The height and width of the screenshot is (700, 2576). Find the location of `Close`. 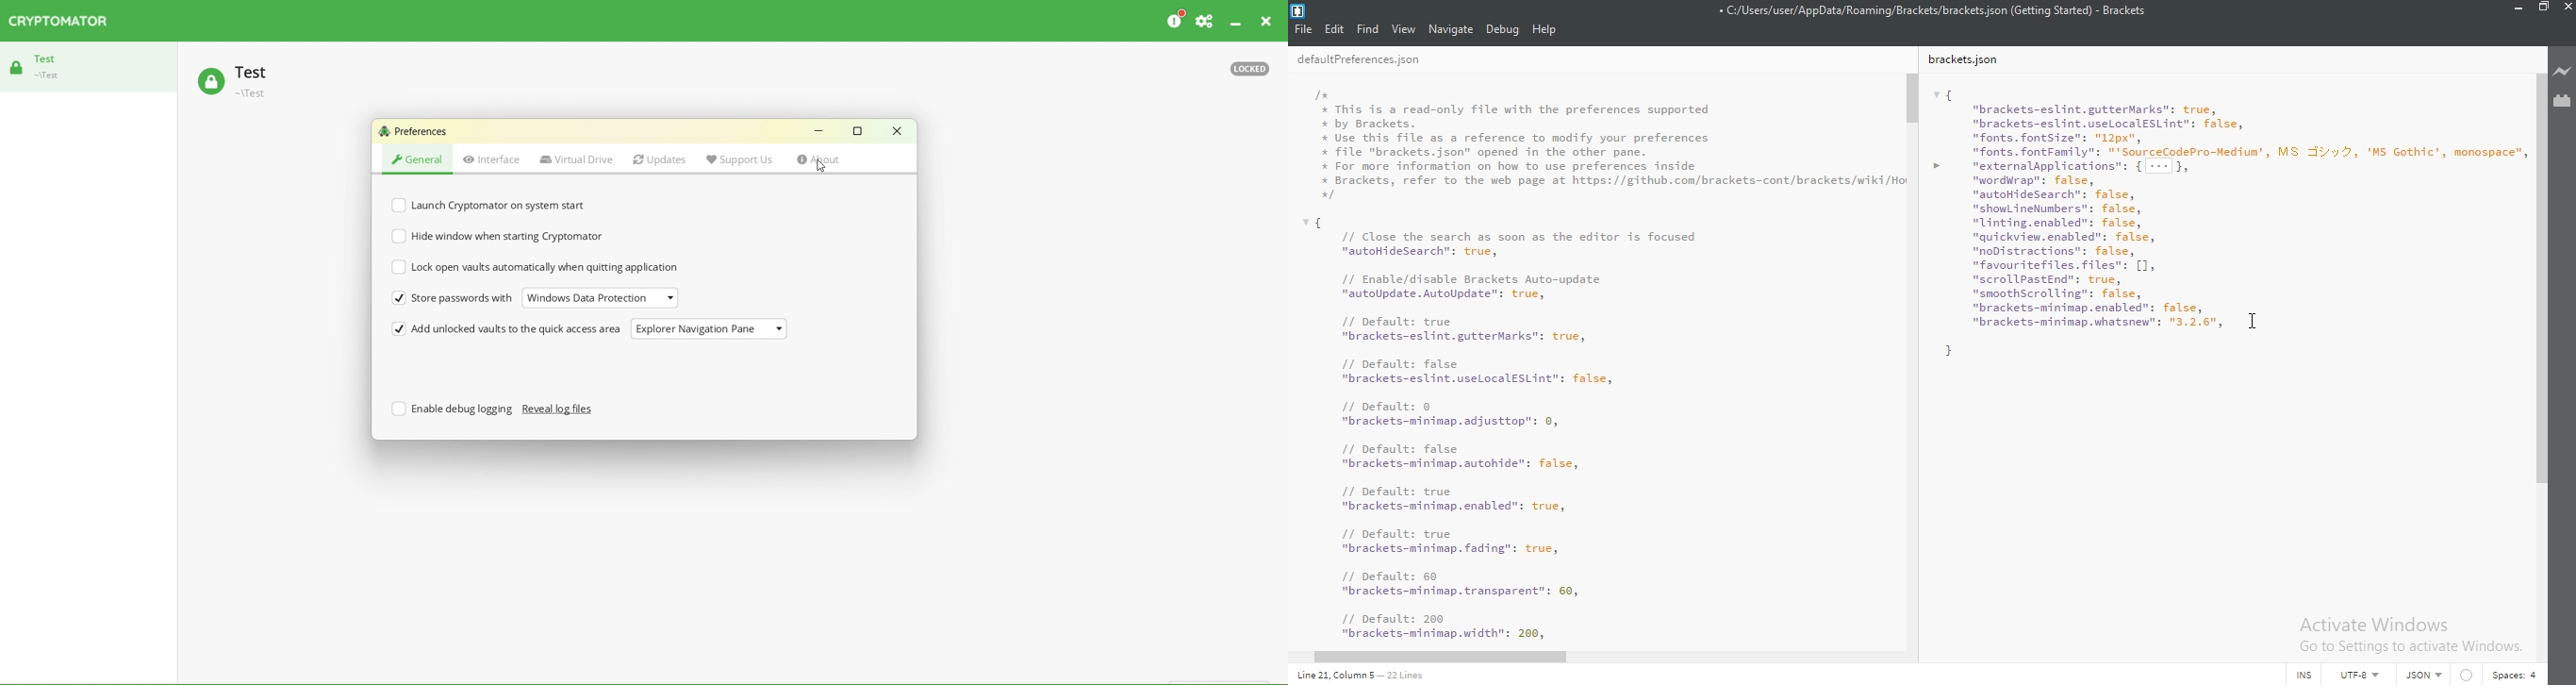

Close is located at coordinates (897, 131).